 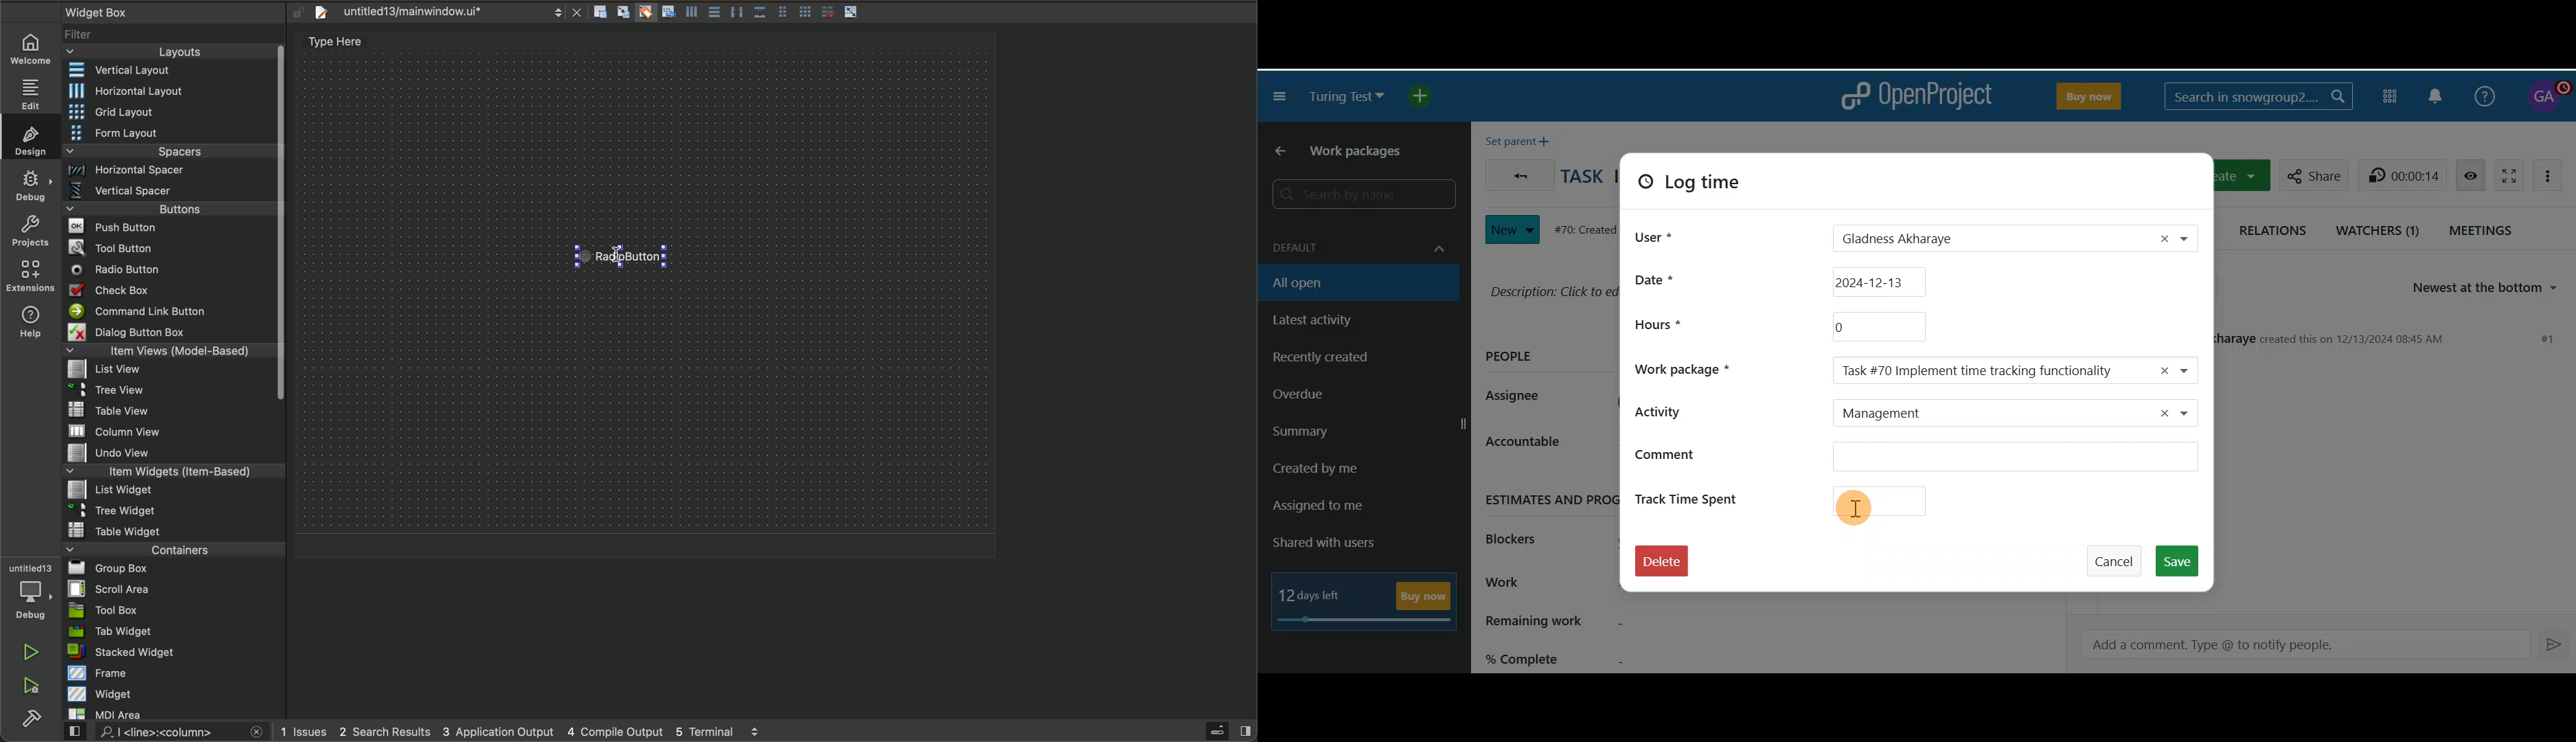 What do you see at coordinates (2182, 560) in the screenshot?
I see `Save` at bounding box center [2182, 560].